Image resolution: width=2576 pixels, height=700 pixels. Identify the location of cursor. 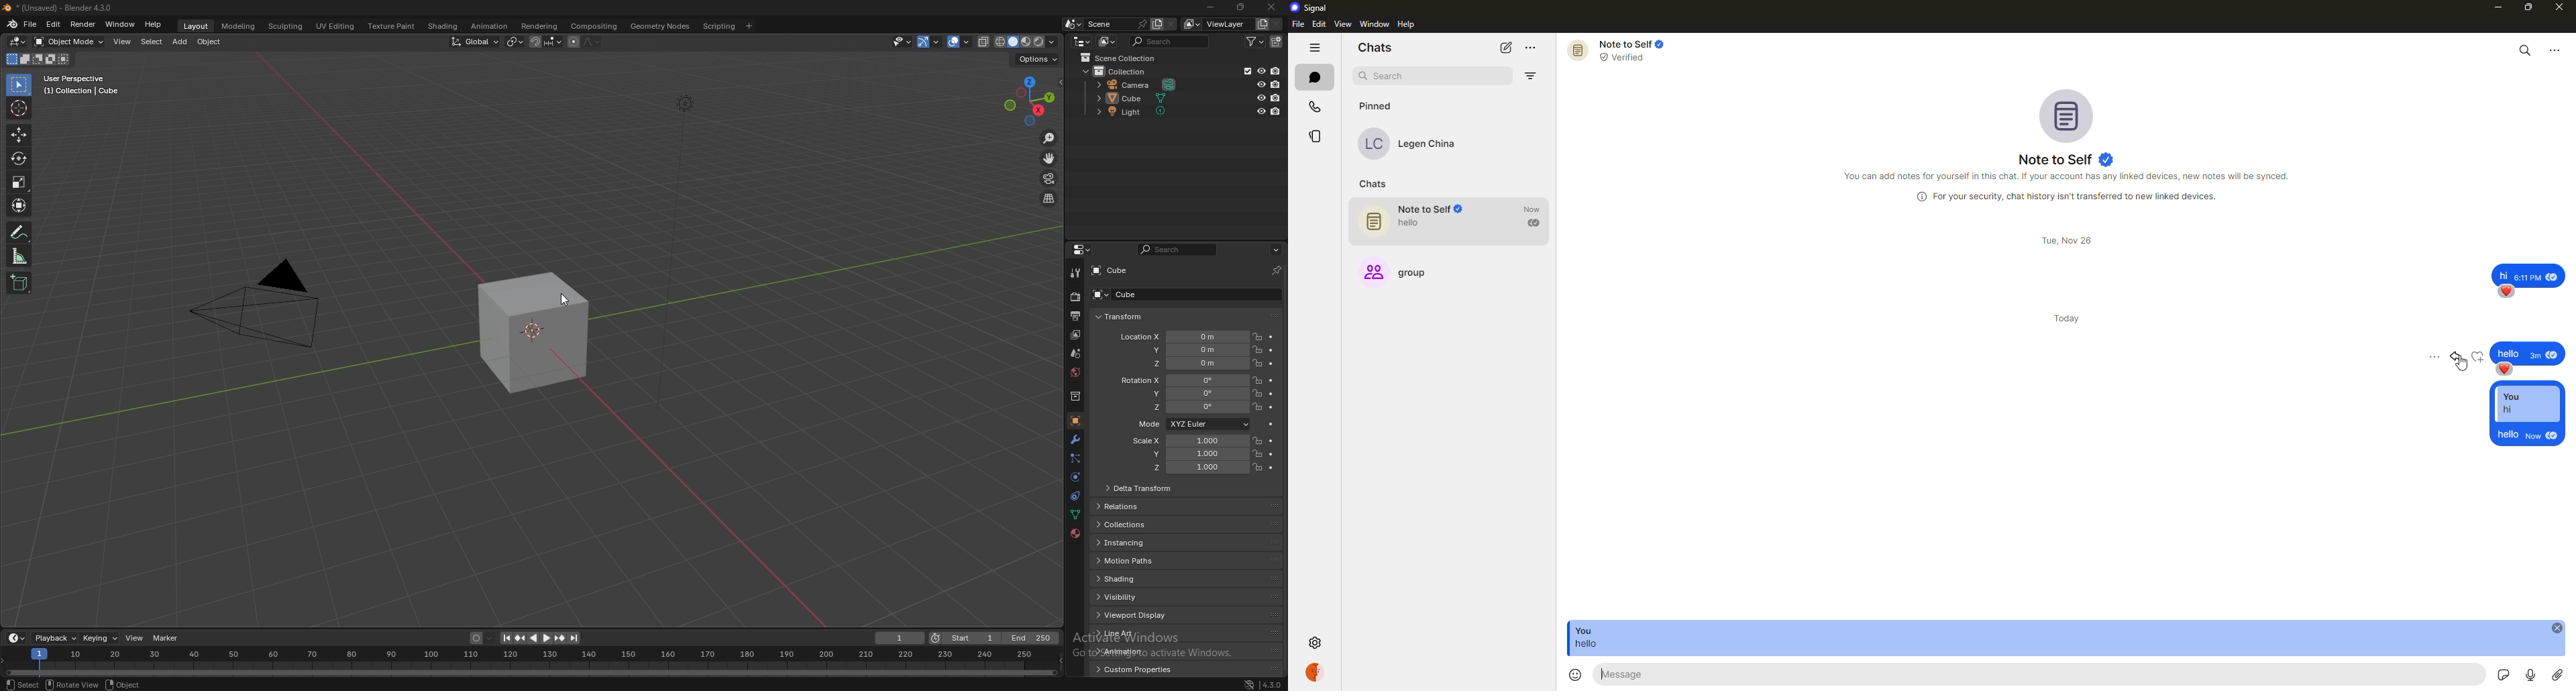
(2462, 371).